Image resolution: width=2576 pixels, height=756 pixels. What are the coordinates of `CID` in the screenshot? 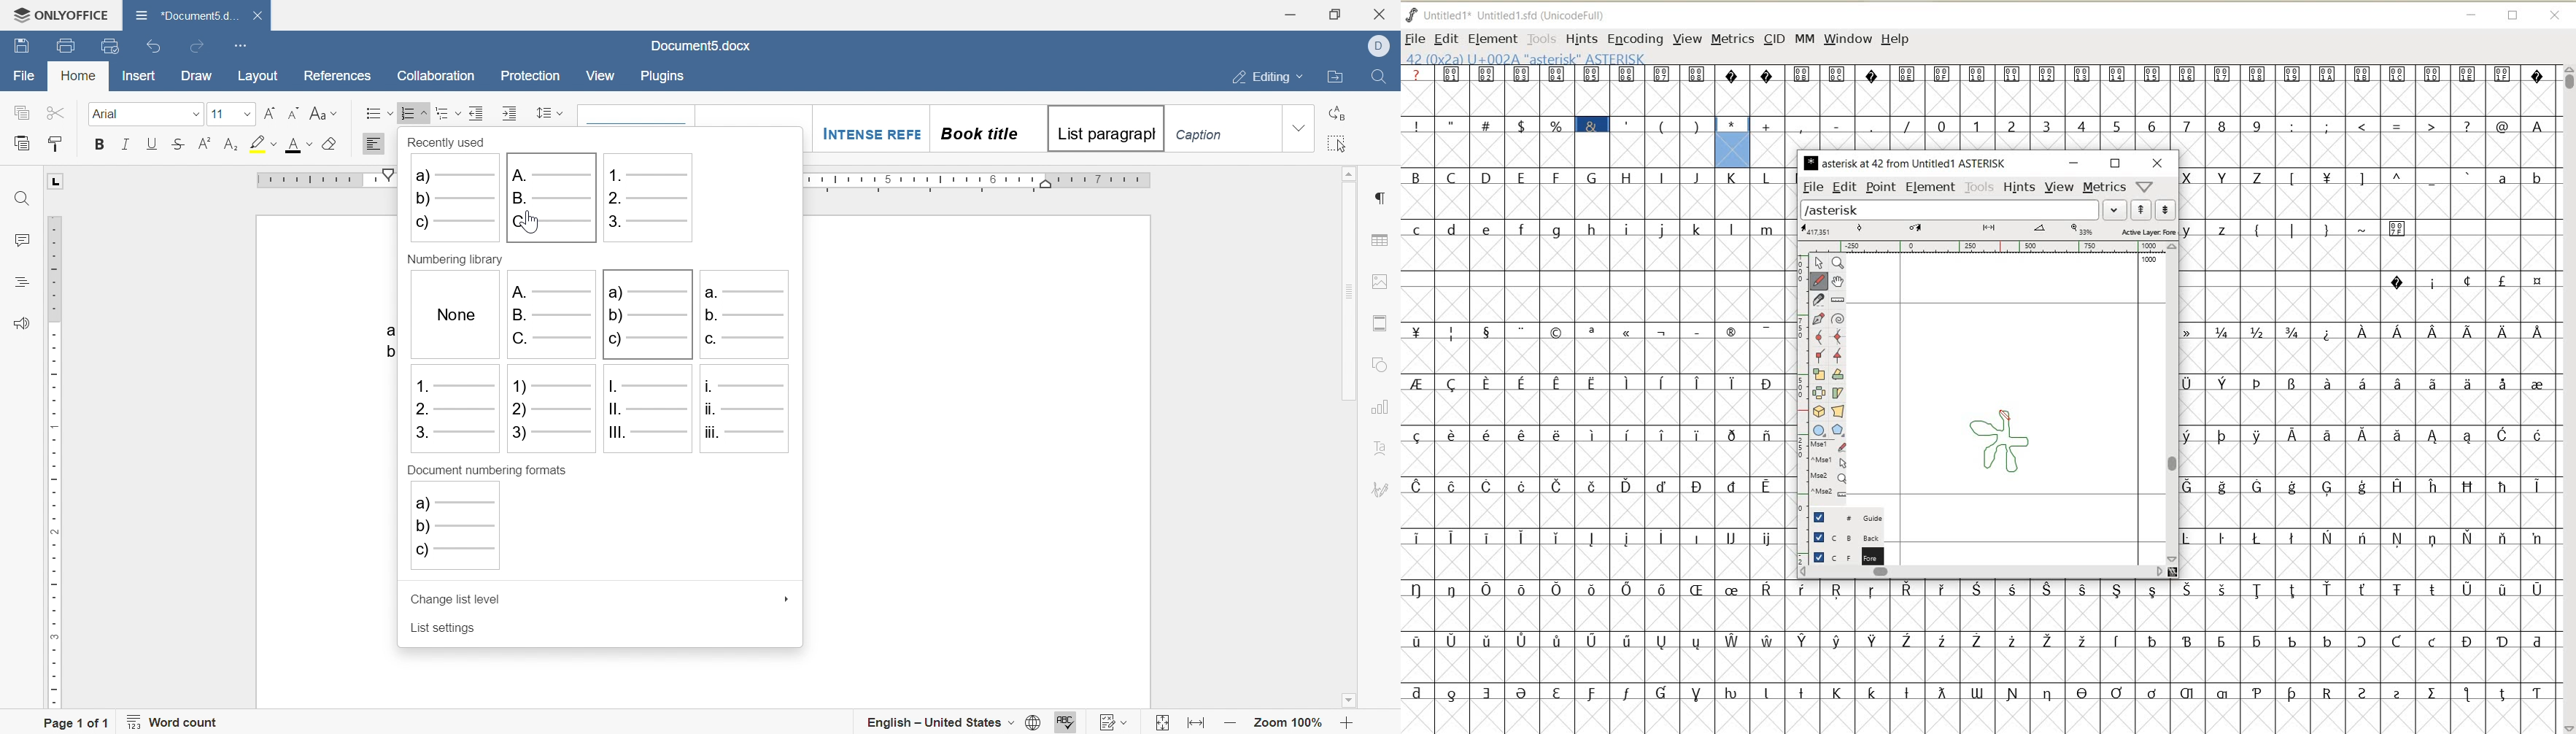 It's located at (1773, 39).